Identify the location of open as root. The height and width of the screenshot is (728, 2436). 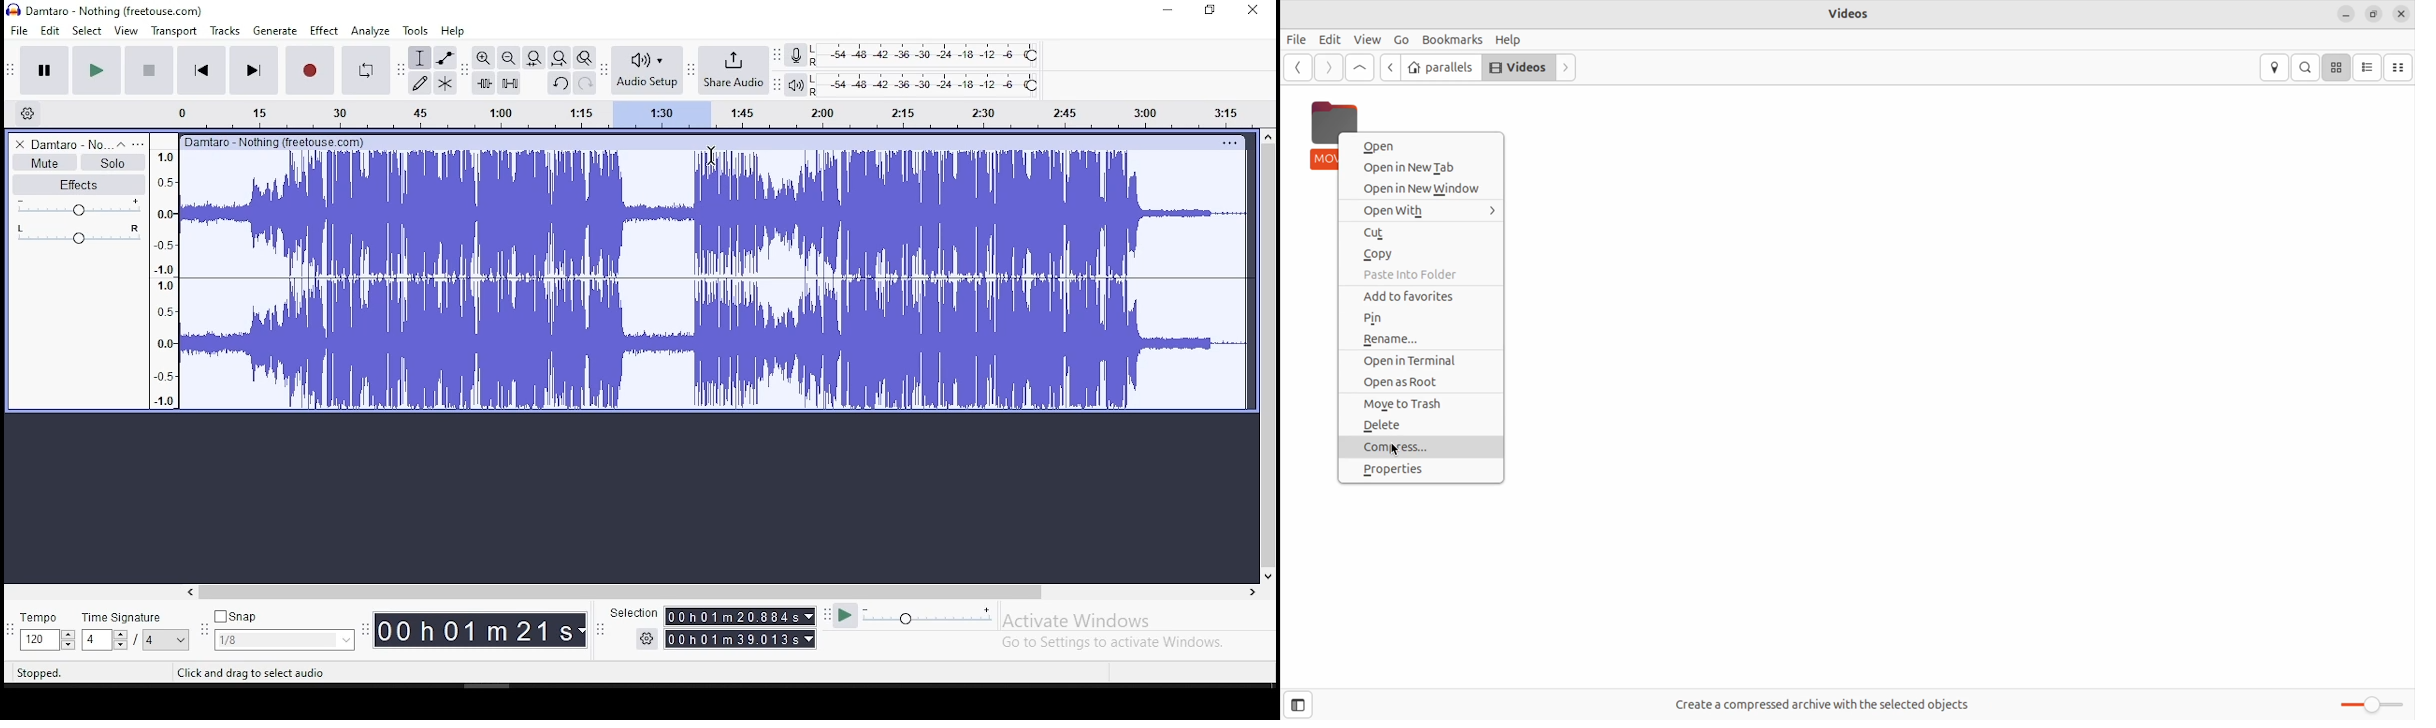
(1424, 381).